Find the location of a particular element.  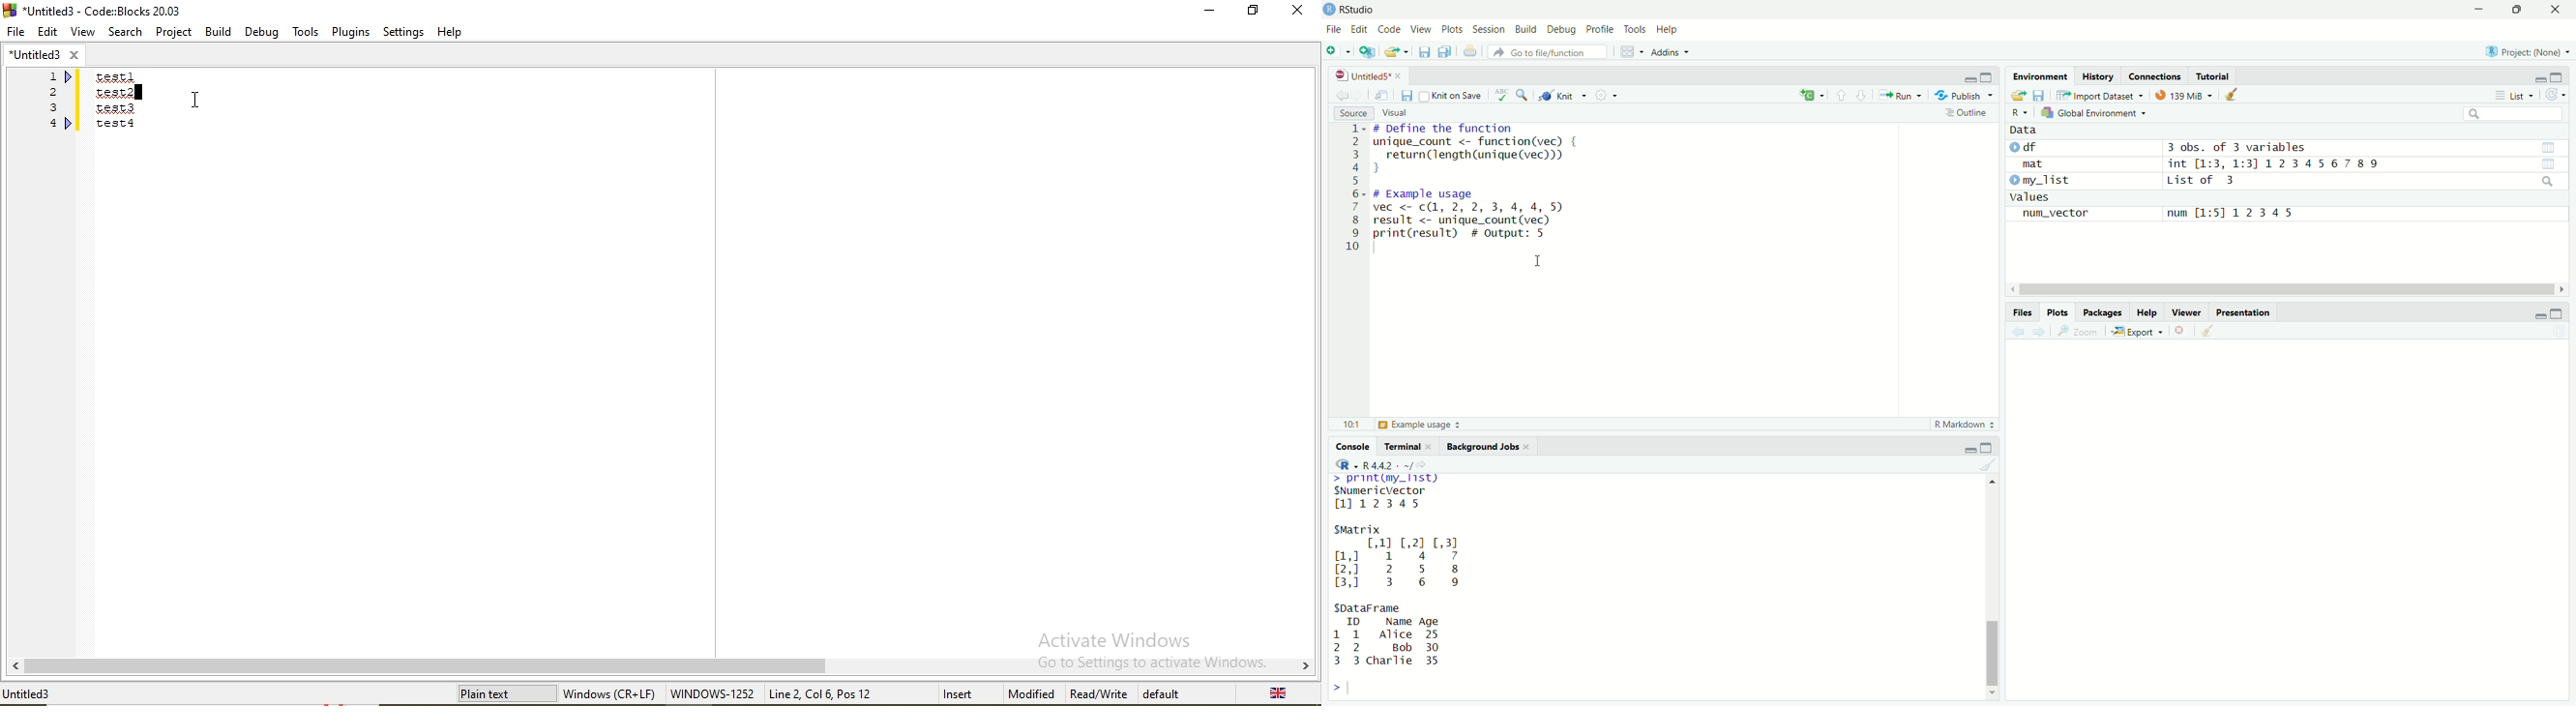

Visual is located at coordinates (1397, 112).